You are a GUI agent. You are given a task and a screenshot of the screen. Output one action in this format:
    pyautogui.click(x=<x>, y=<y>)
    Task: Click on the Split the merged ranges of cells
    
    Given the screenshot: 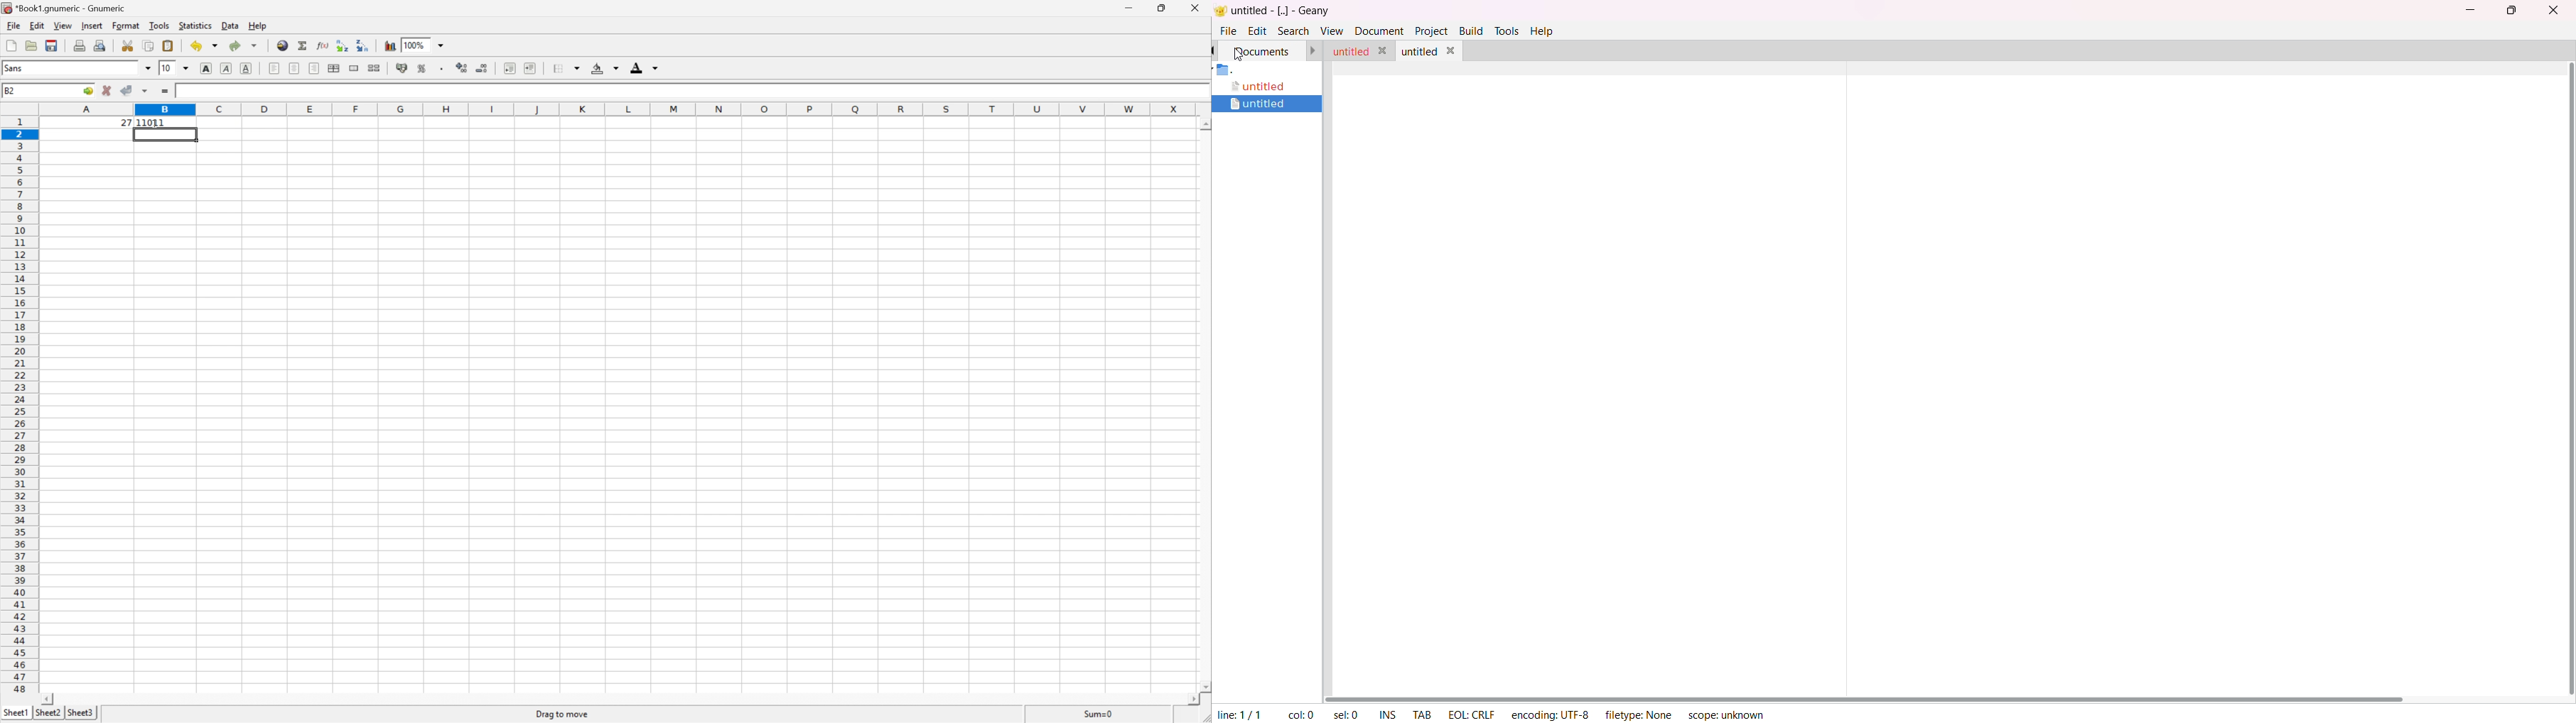 What is the action you would take?
    pyautogui.click(x=374, y=68)
    